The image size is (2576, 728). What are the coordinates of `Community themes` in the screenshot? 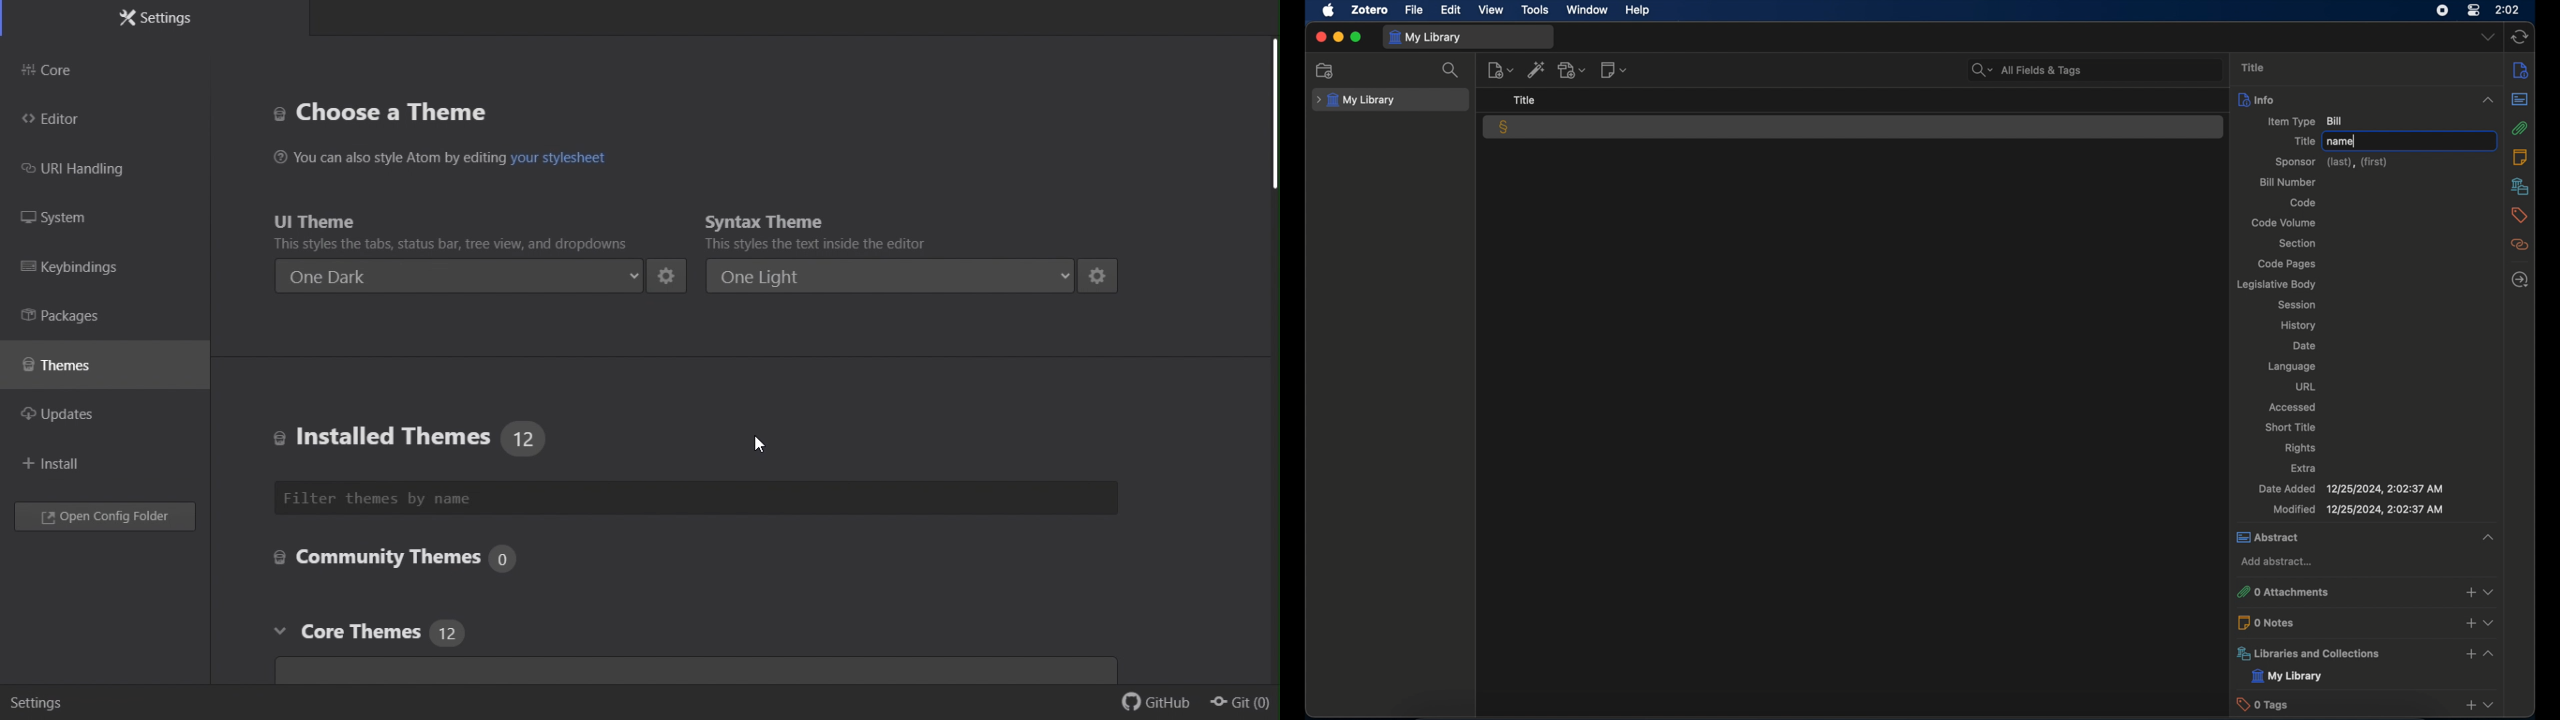 It's located at (454, 559).